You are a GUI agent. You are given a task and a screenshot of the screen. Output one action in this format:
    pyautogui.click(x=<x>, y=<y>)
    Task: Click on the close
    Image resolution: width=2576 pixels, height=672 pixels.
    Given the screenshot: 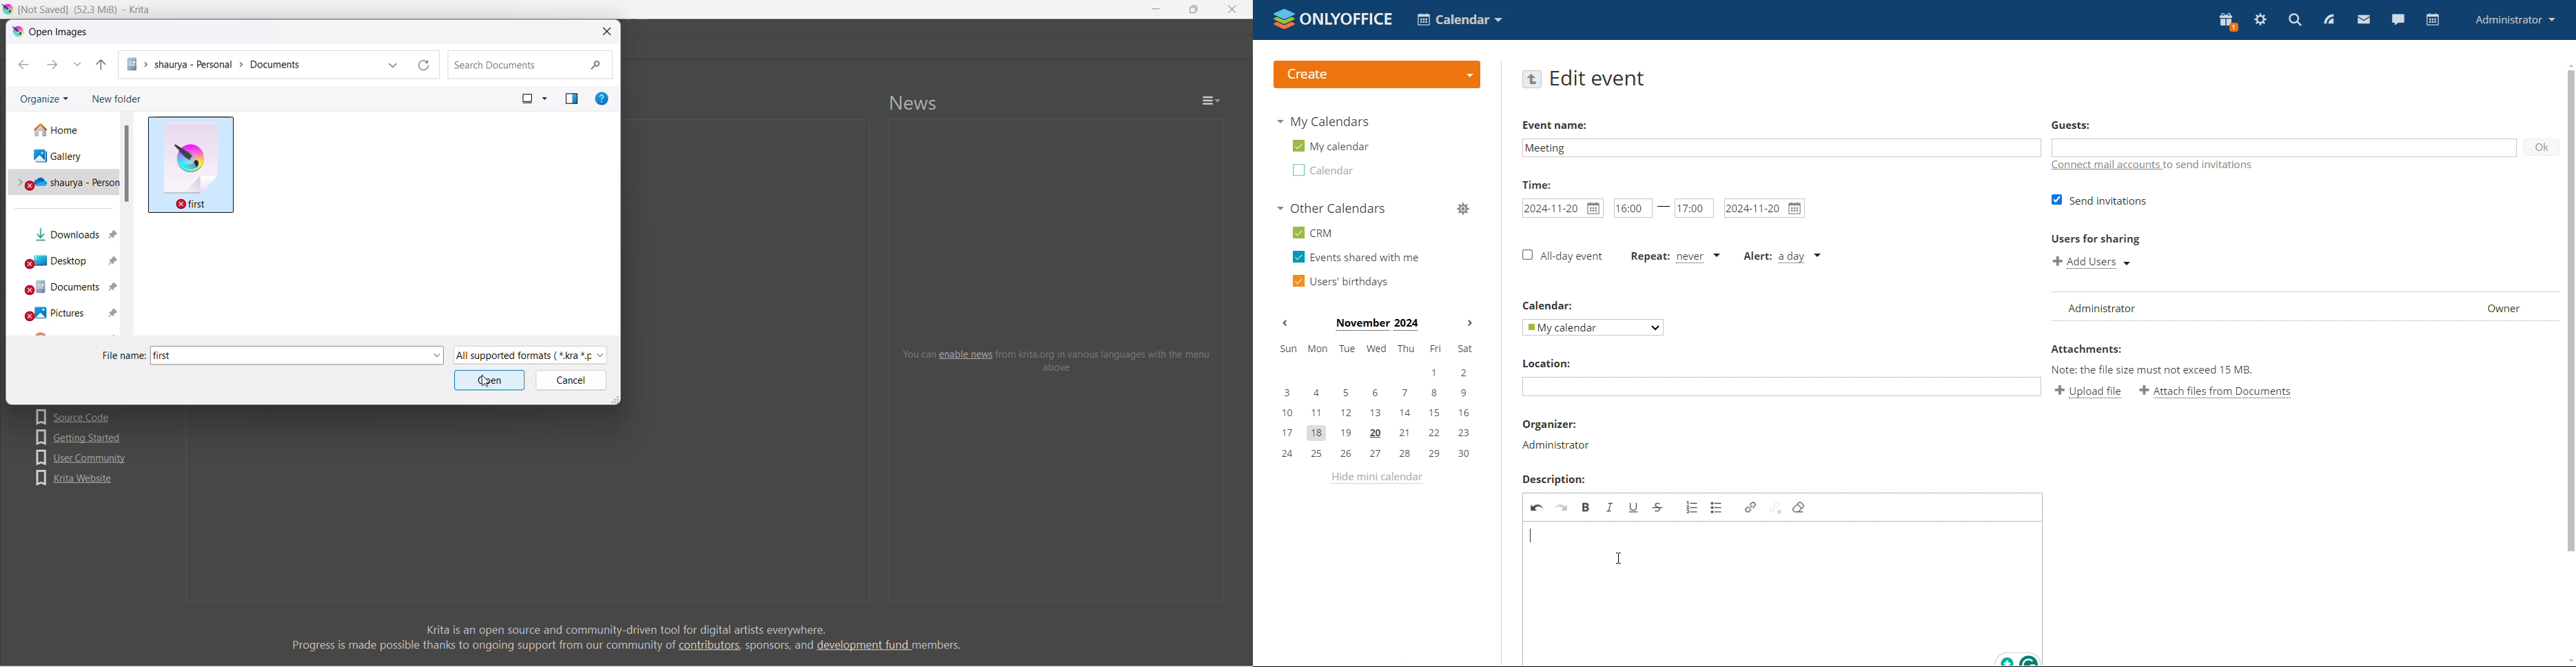 What is the action you would take?
    pyautogui.click(x=608, y=31)
    